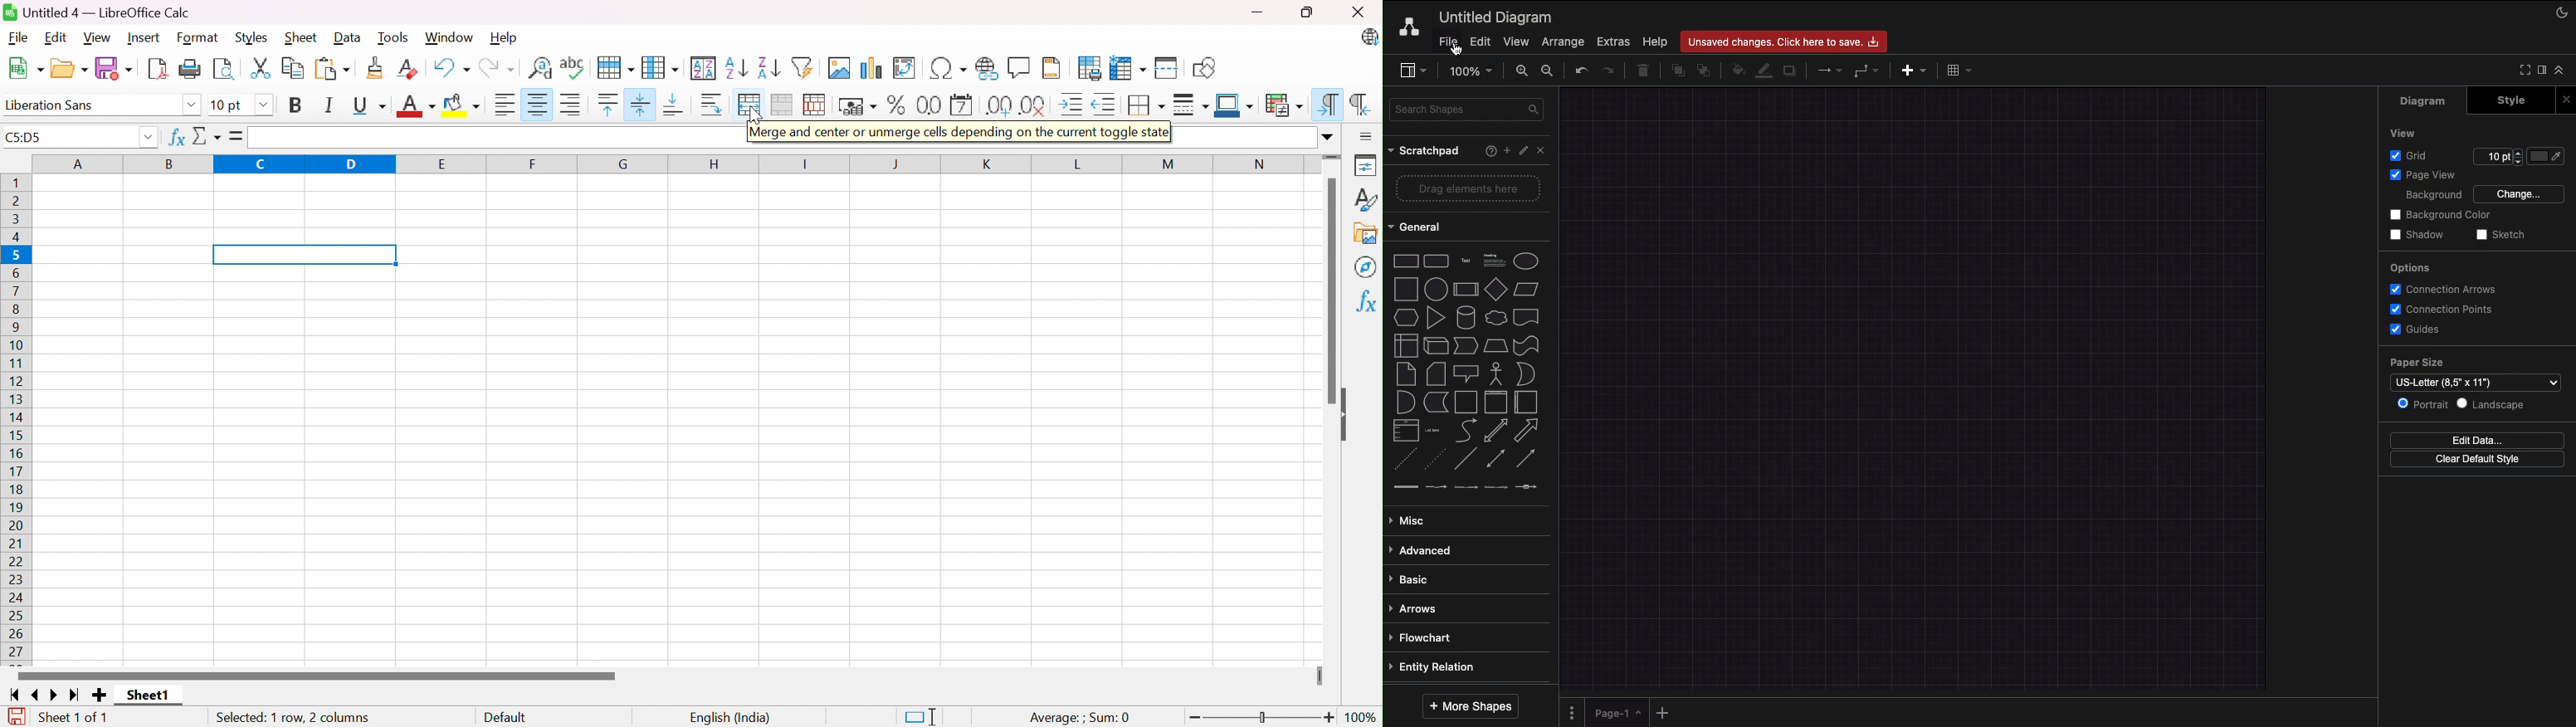 This screenshot has height=728, width=2576. Describe the element at coordinates (293, 717) in the screenshot. I see `Selected: 1 row, 2 columns` at that location.